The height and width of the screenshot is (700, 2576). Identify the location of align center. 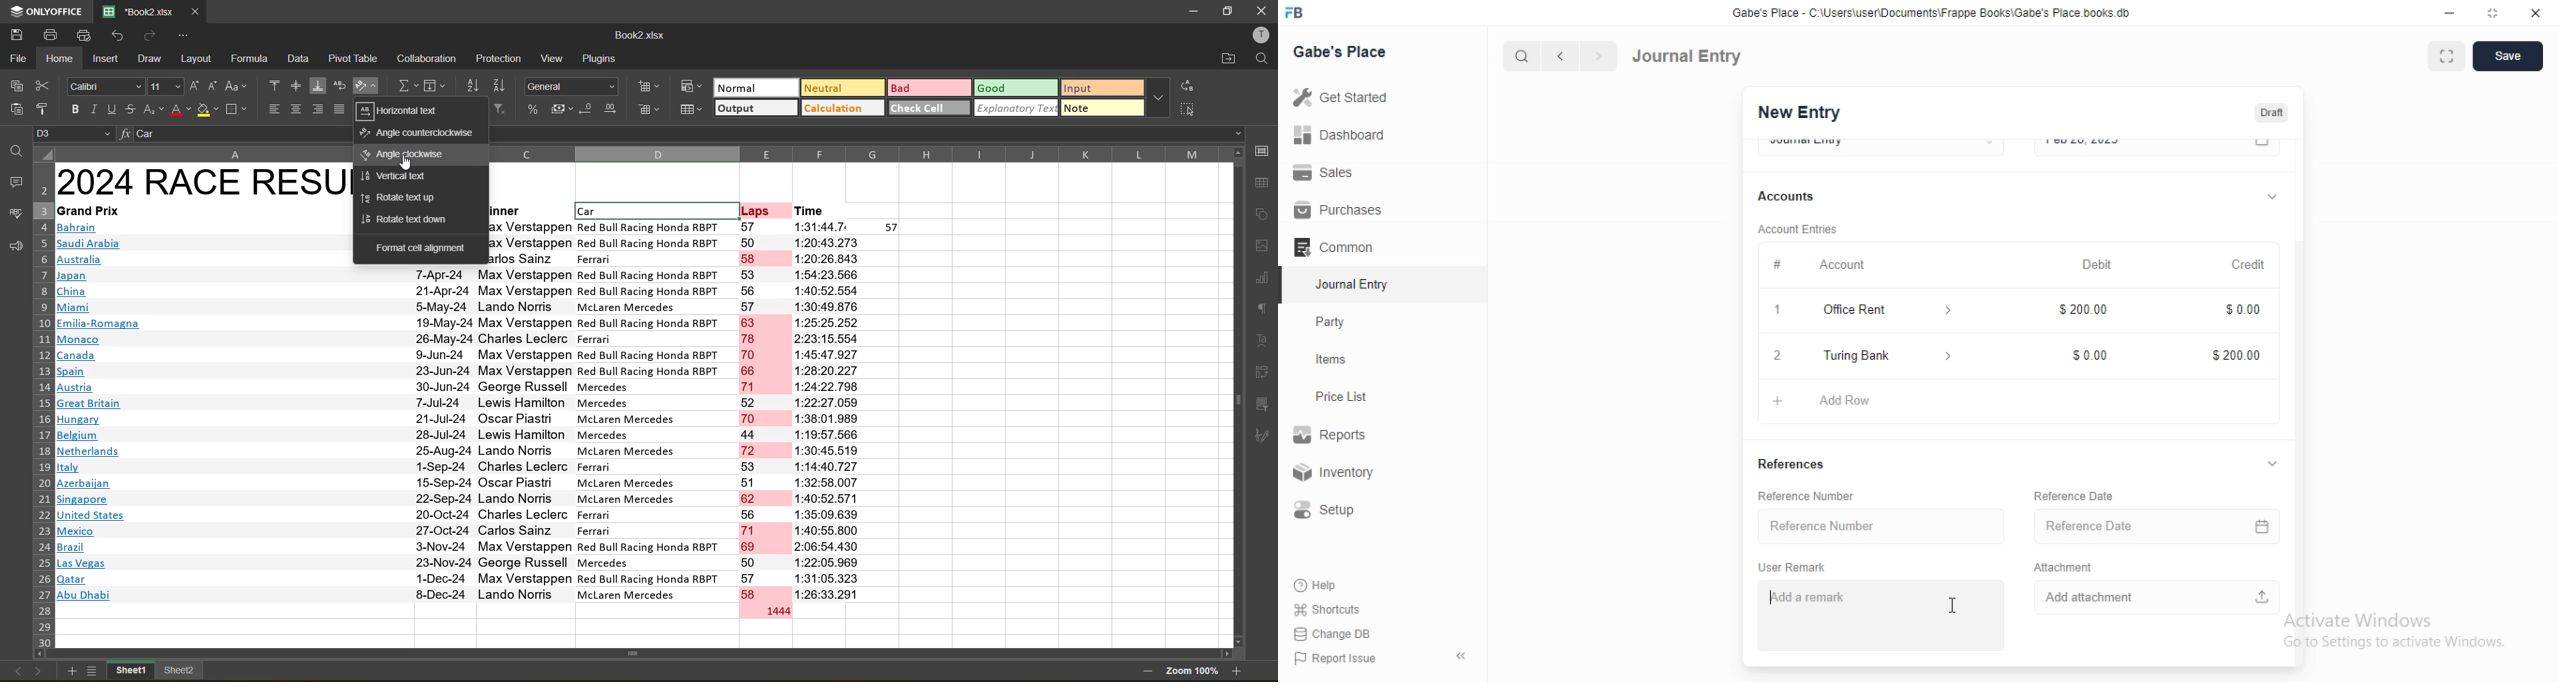
(296, 109).